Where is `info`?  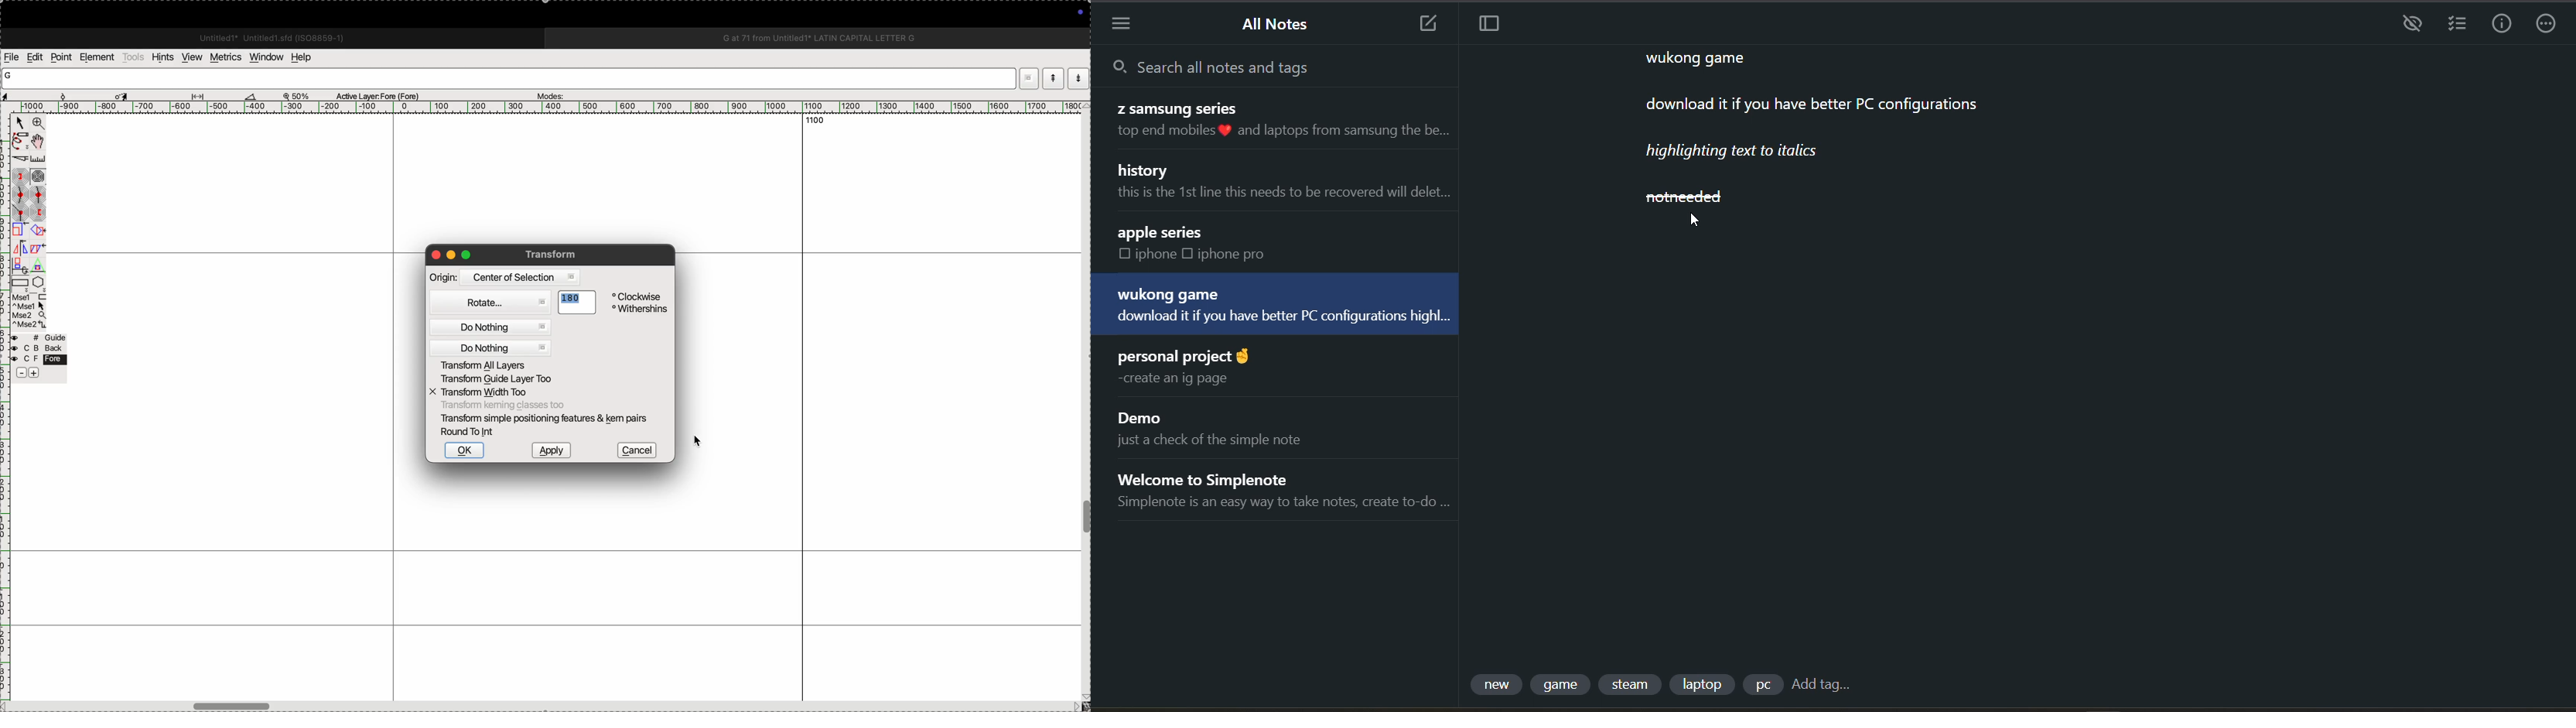 info is located at coordinates (2497, 23).